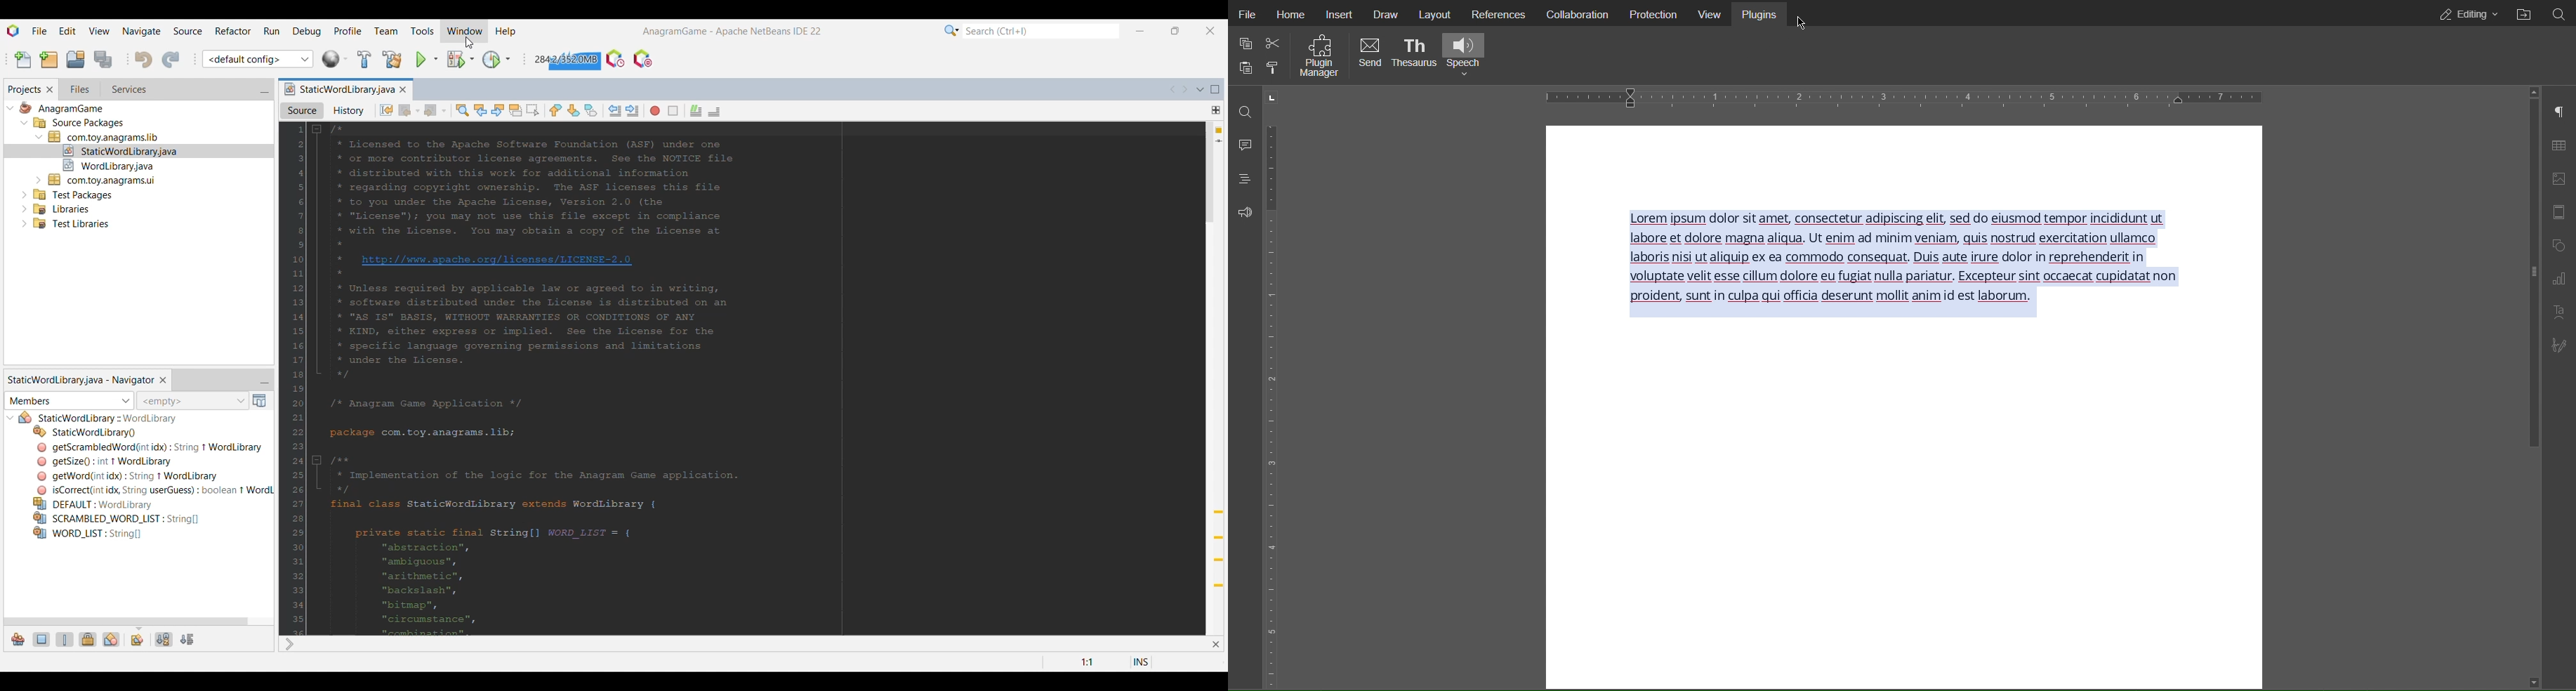 The image size is (2576, 700). What do you see at coordinates (2560, 179) in the screenshot?
I see `Image Settings` at bounding box center [2560, 179].